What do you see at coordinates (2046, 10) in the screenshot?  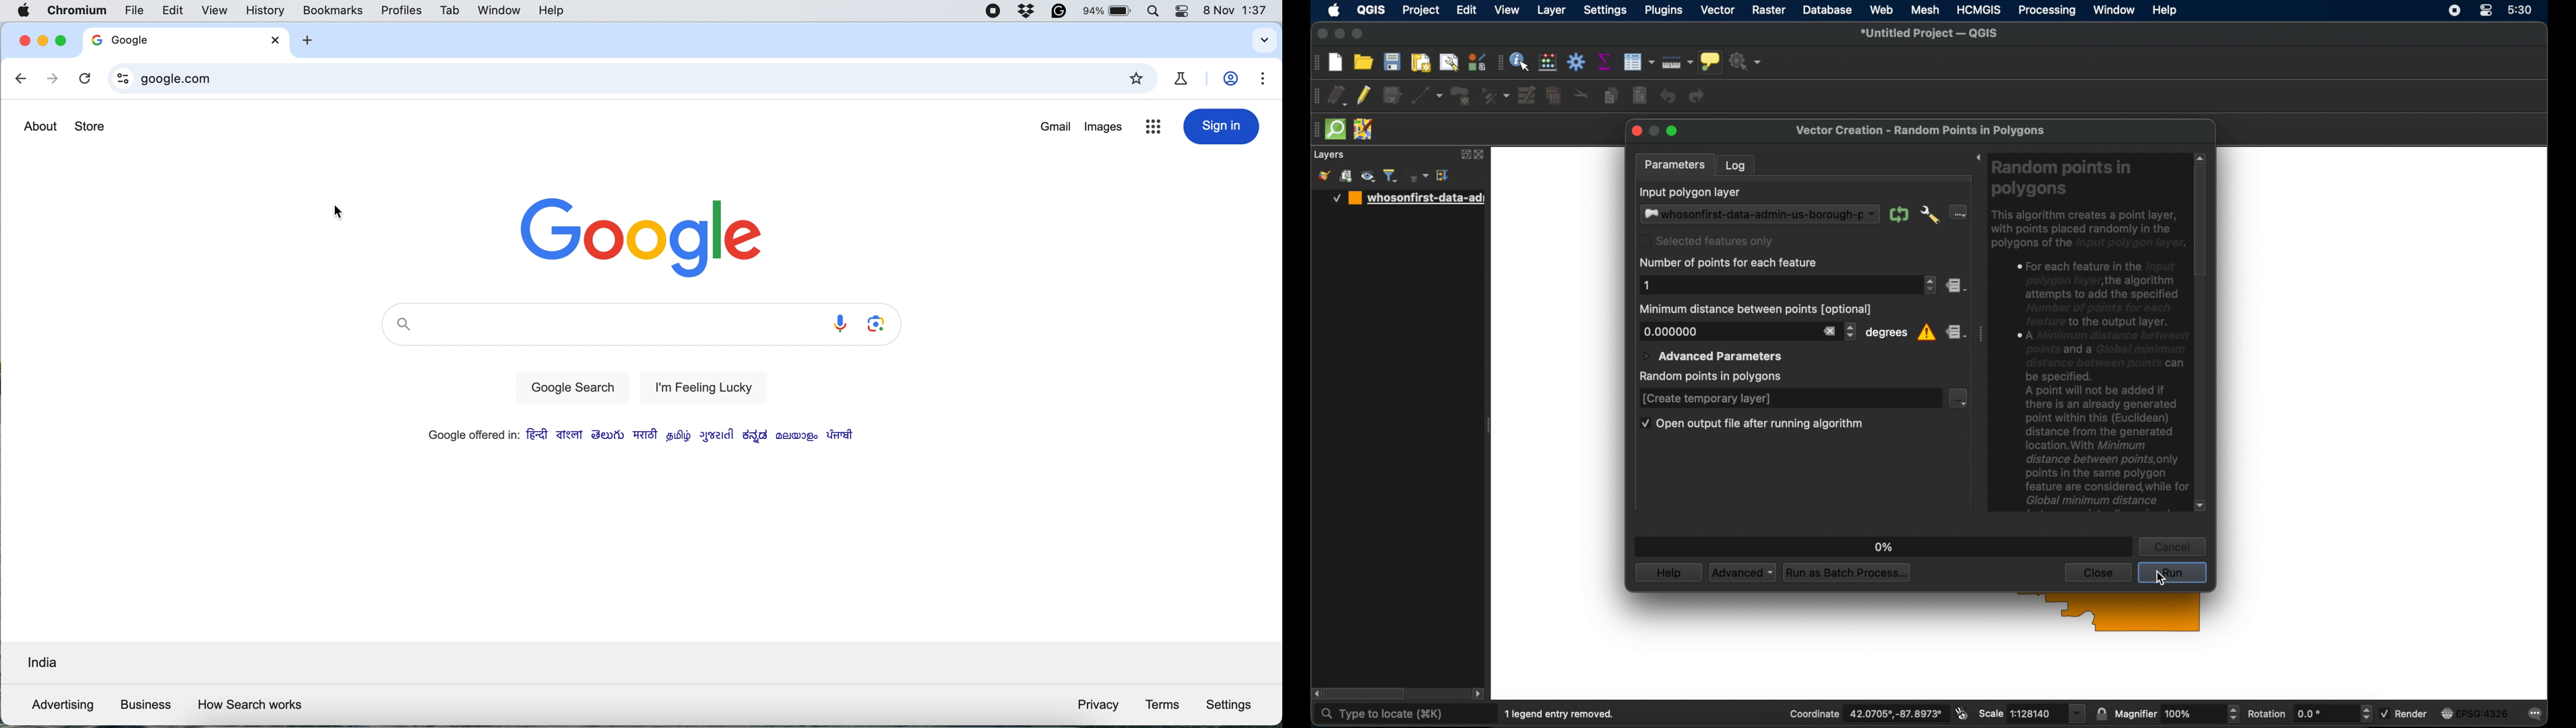 I see `processing` at bounding box center [2046, 10].